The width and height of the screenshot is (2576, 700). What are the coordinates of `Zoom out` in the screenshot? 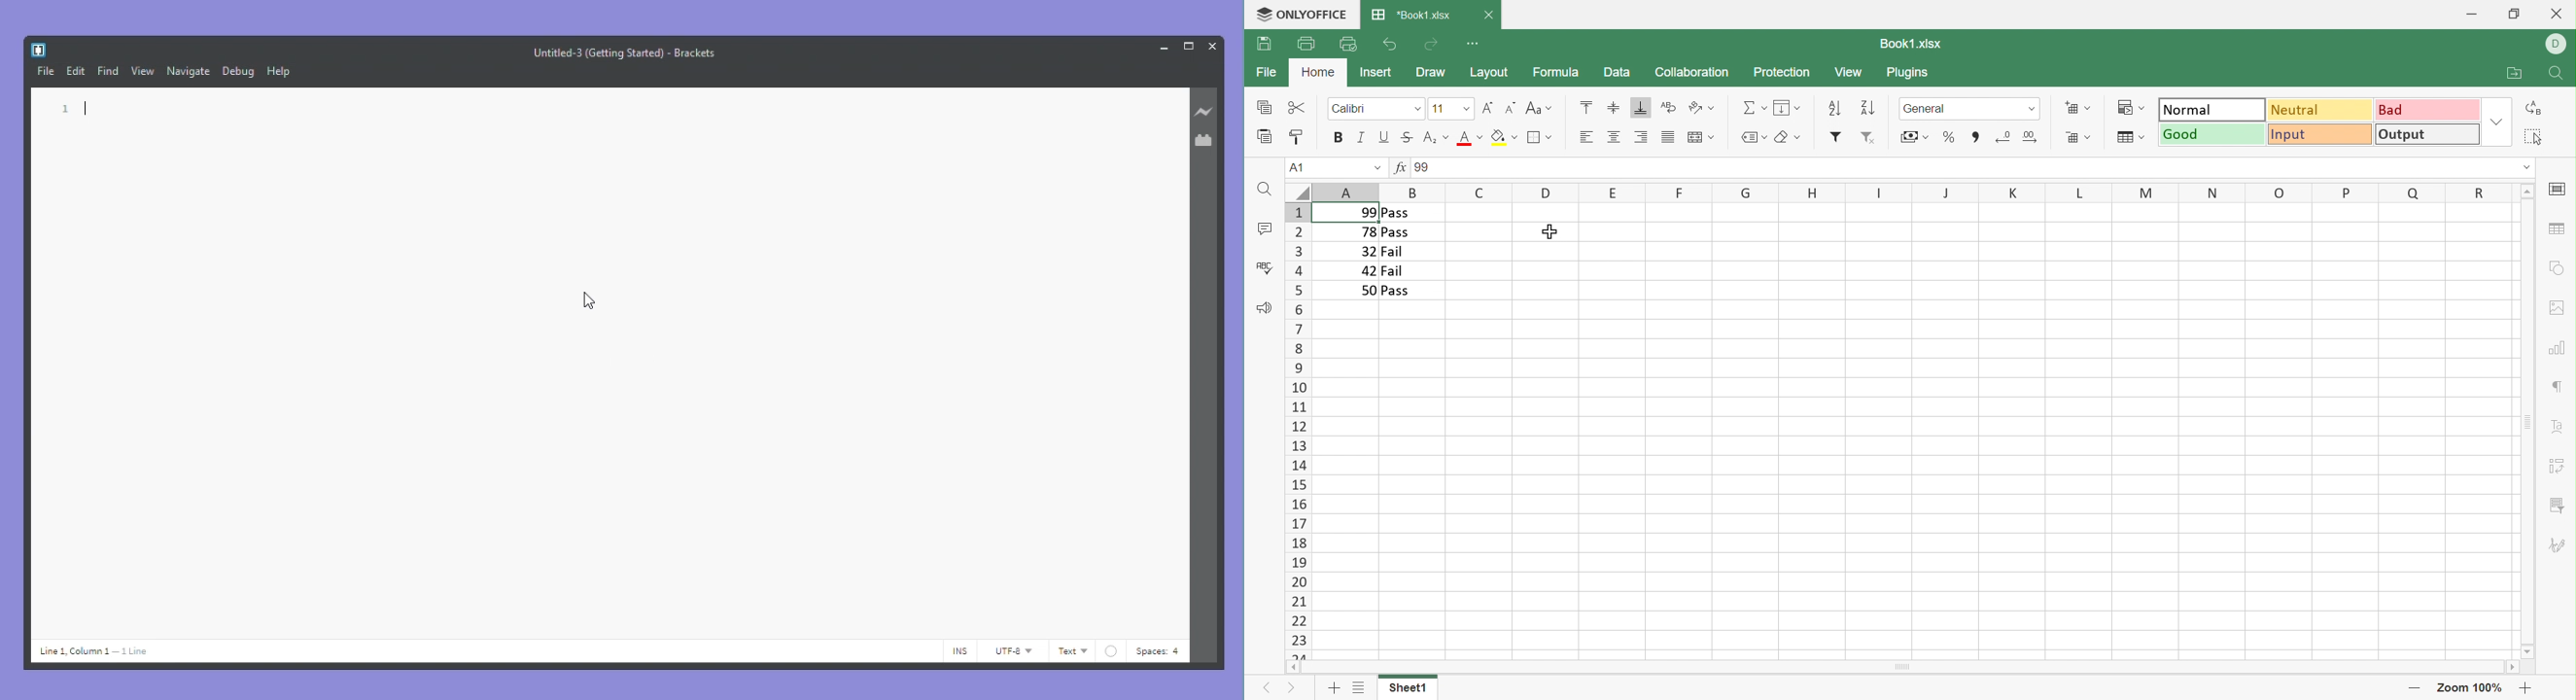 It's located at (2414, 690).